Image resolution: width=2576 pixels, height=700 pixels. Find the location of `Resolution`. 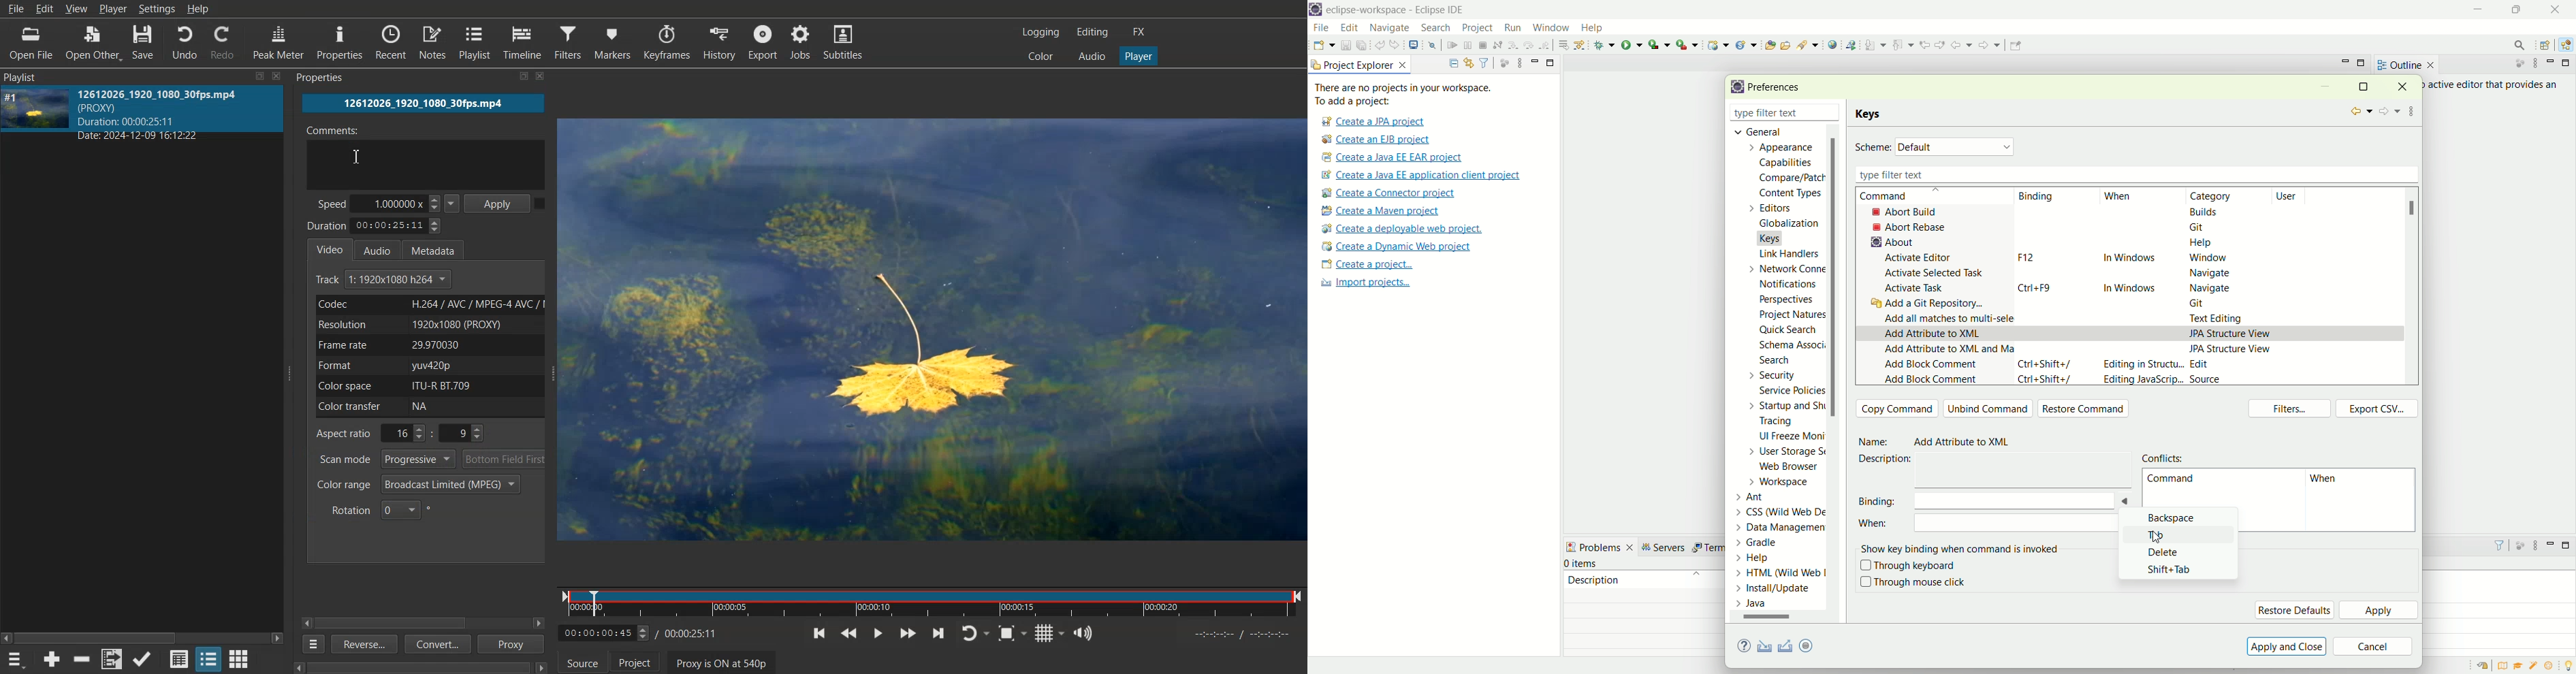

Resolution is located at coordinates (428, 324).